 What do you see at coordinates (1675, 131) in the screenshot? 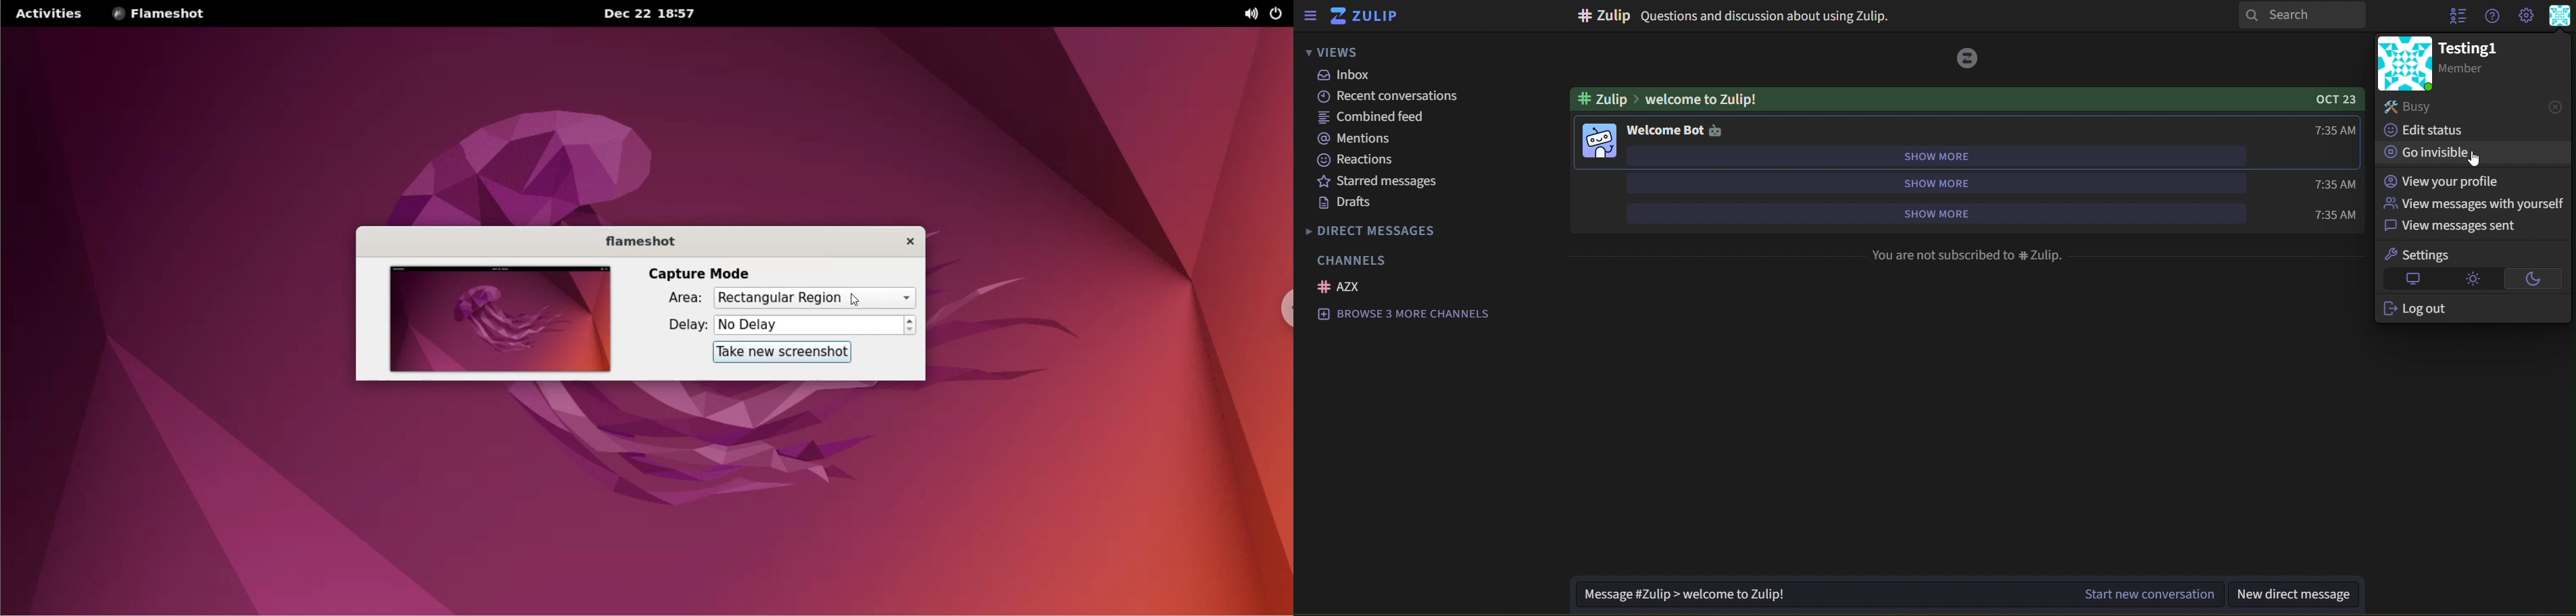
I see `welcome bot` at bounding box center [1675, 131].